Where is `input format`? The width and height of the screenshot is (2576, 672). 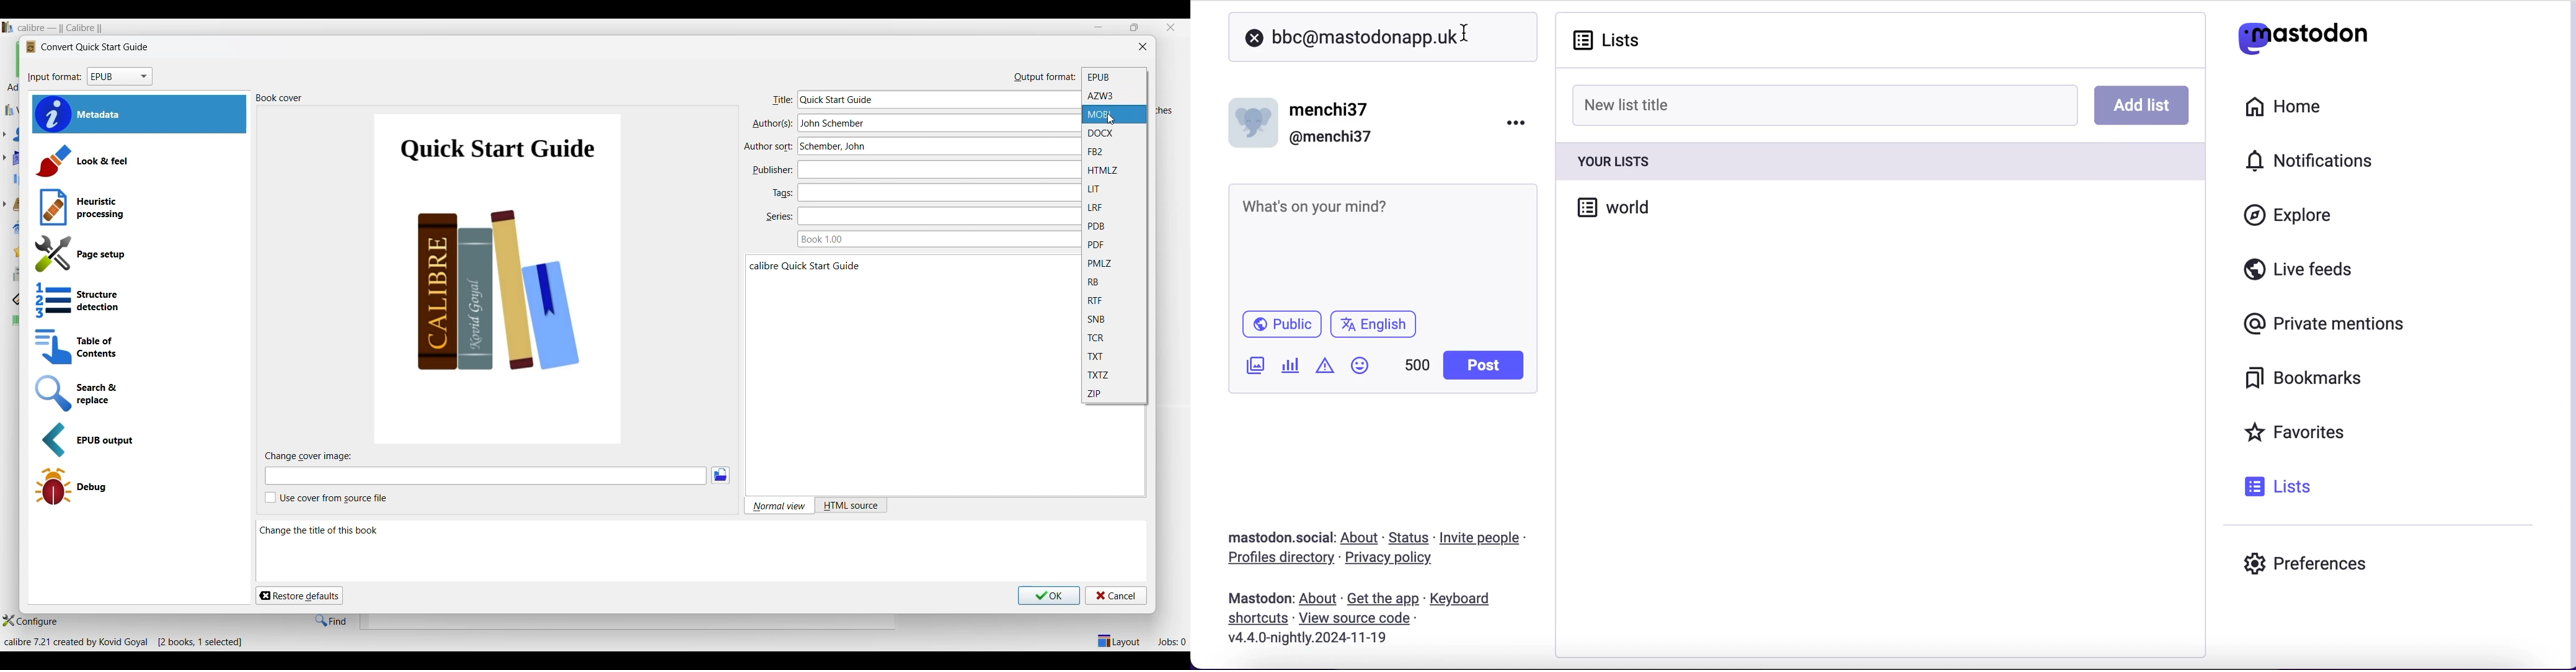 input format is located at coordinates (54, 79).